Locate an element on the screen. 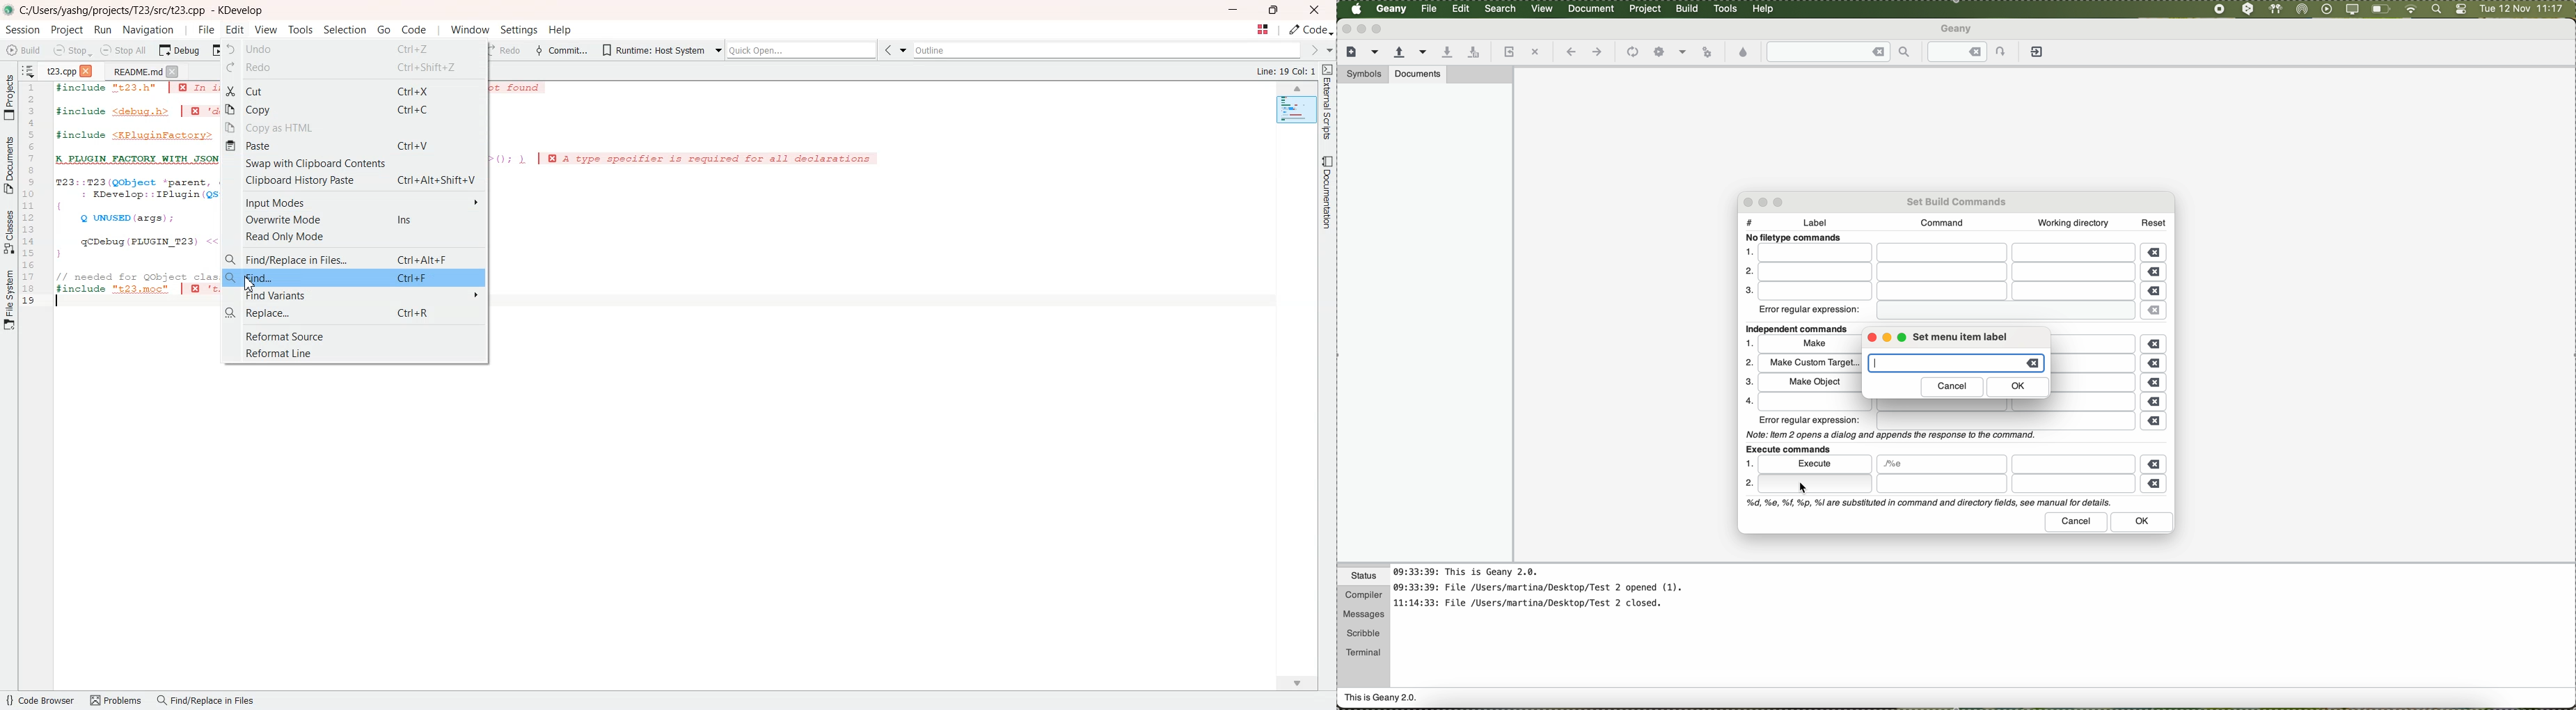  Stop All is located at coordinates (125, 50).